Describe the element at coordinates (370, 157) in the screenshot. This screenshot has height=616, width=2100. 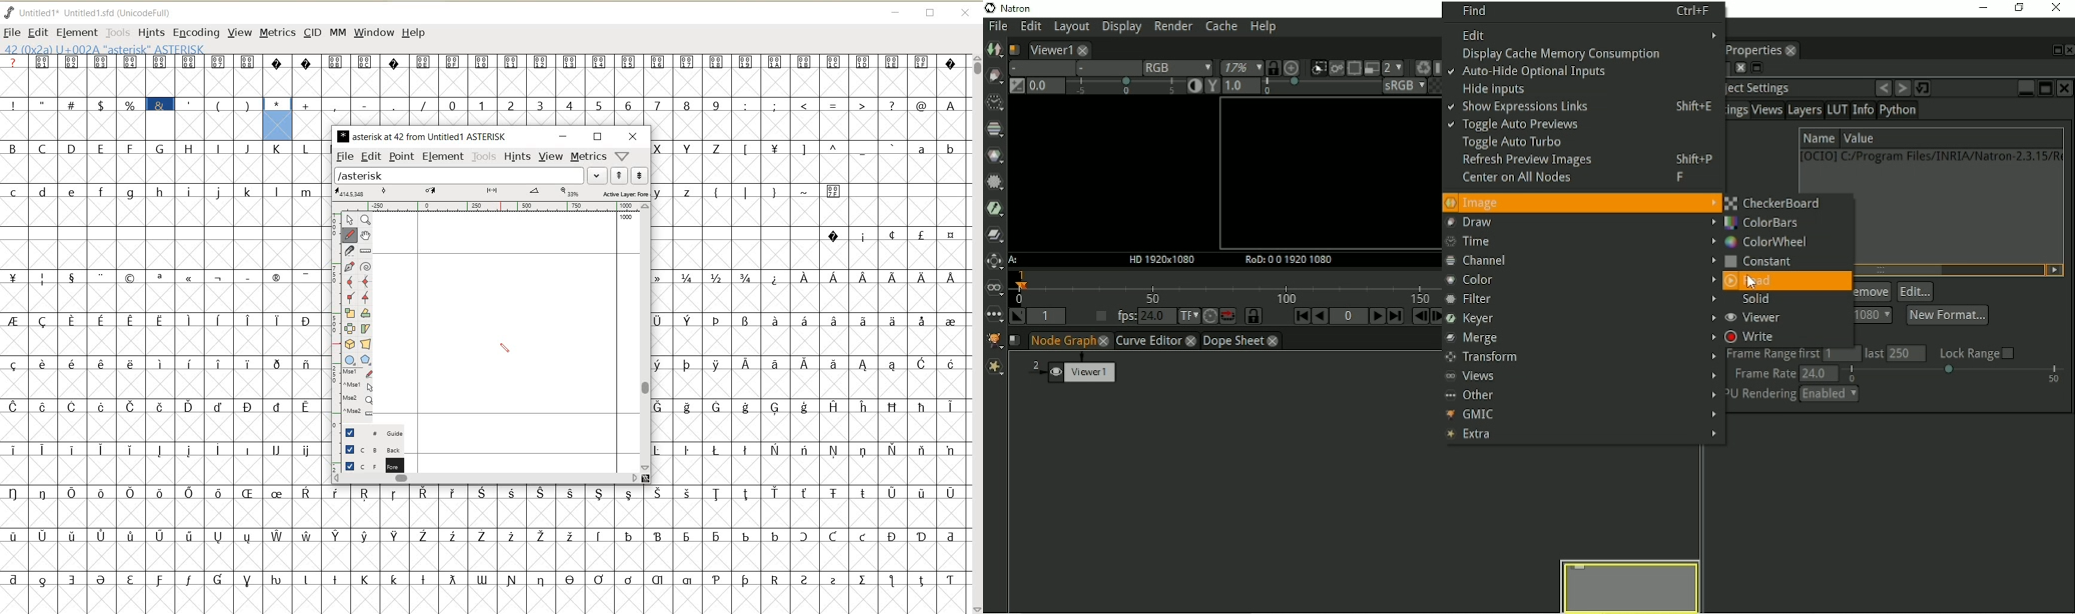
I see `EDIT` at that location.